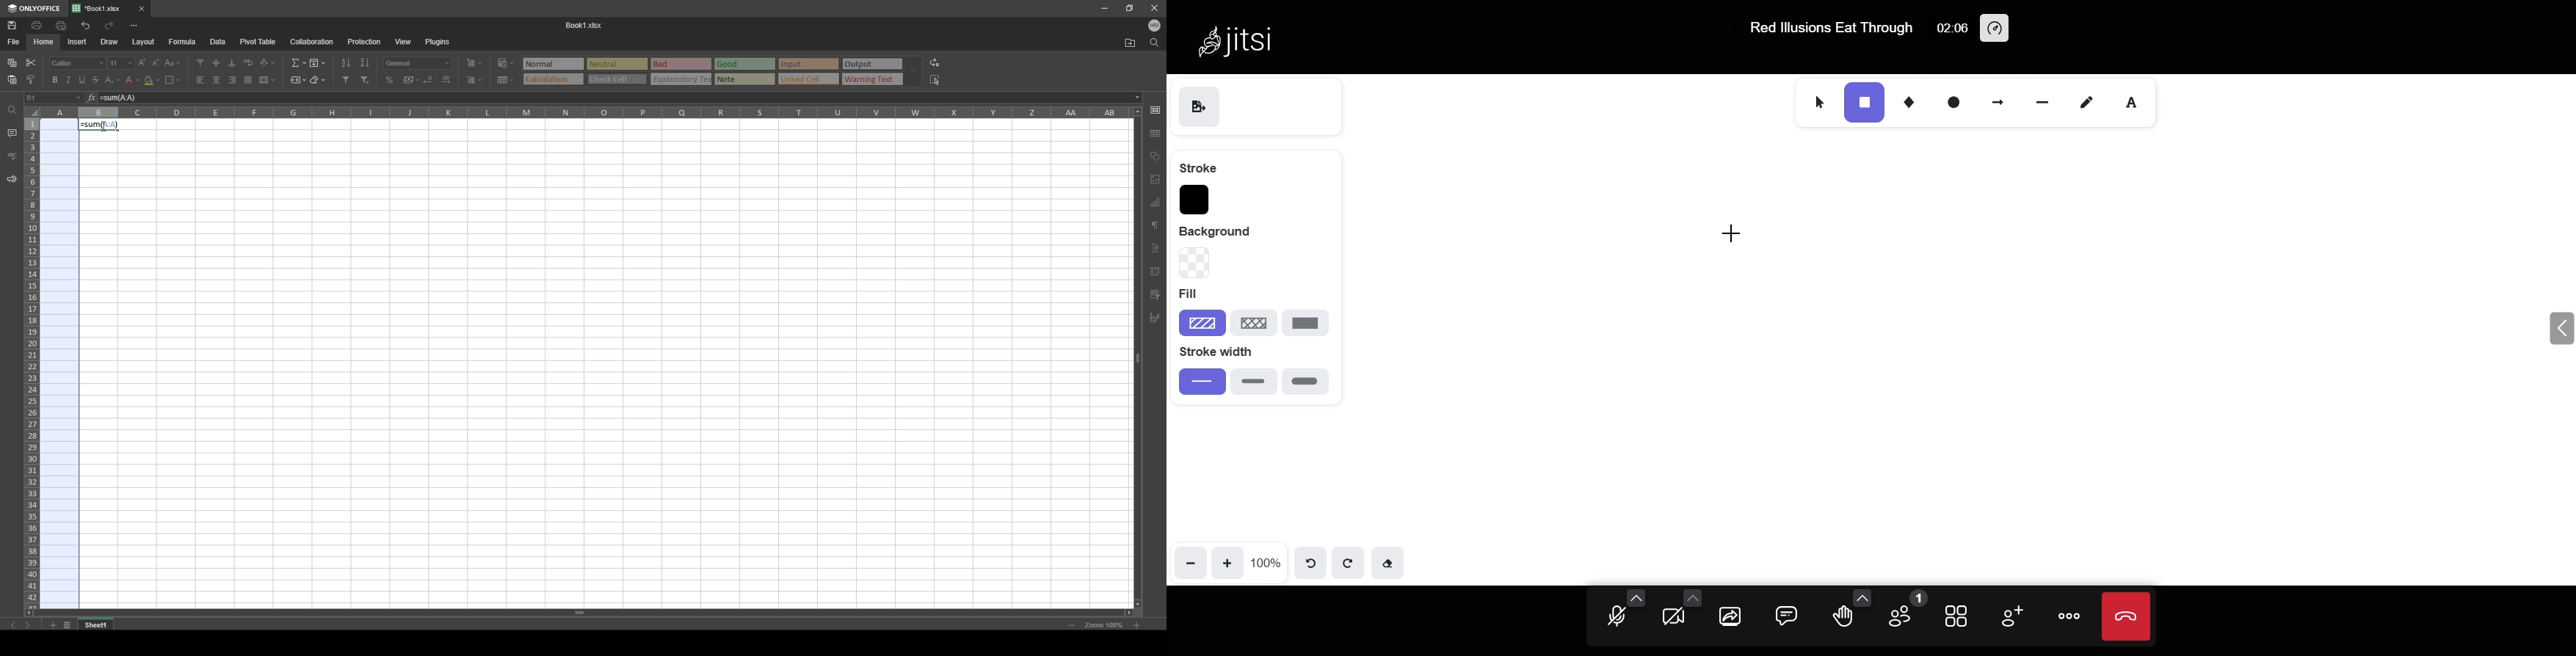 This screenshot has height=672, width=2576. I want to click on participants, so click(1902, 612).